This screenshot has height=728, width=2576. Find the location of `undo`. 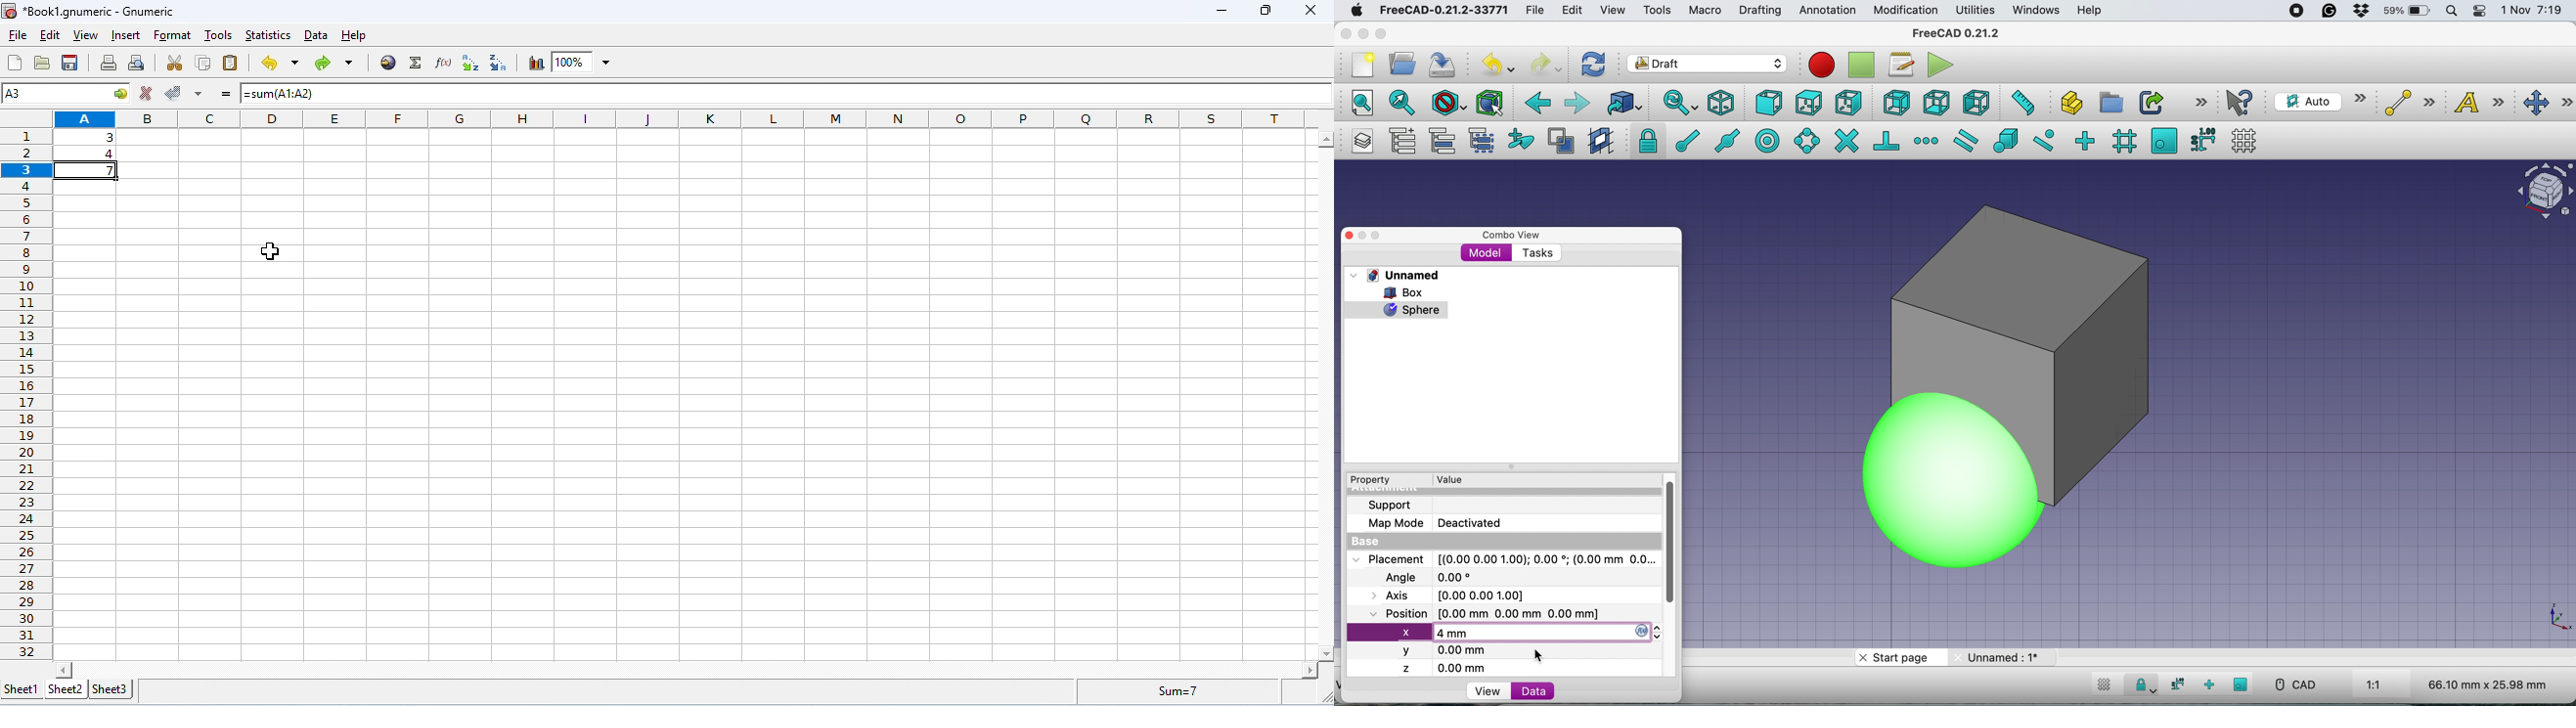

undo is located at coordinates (1500, 63).